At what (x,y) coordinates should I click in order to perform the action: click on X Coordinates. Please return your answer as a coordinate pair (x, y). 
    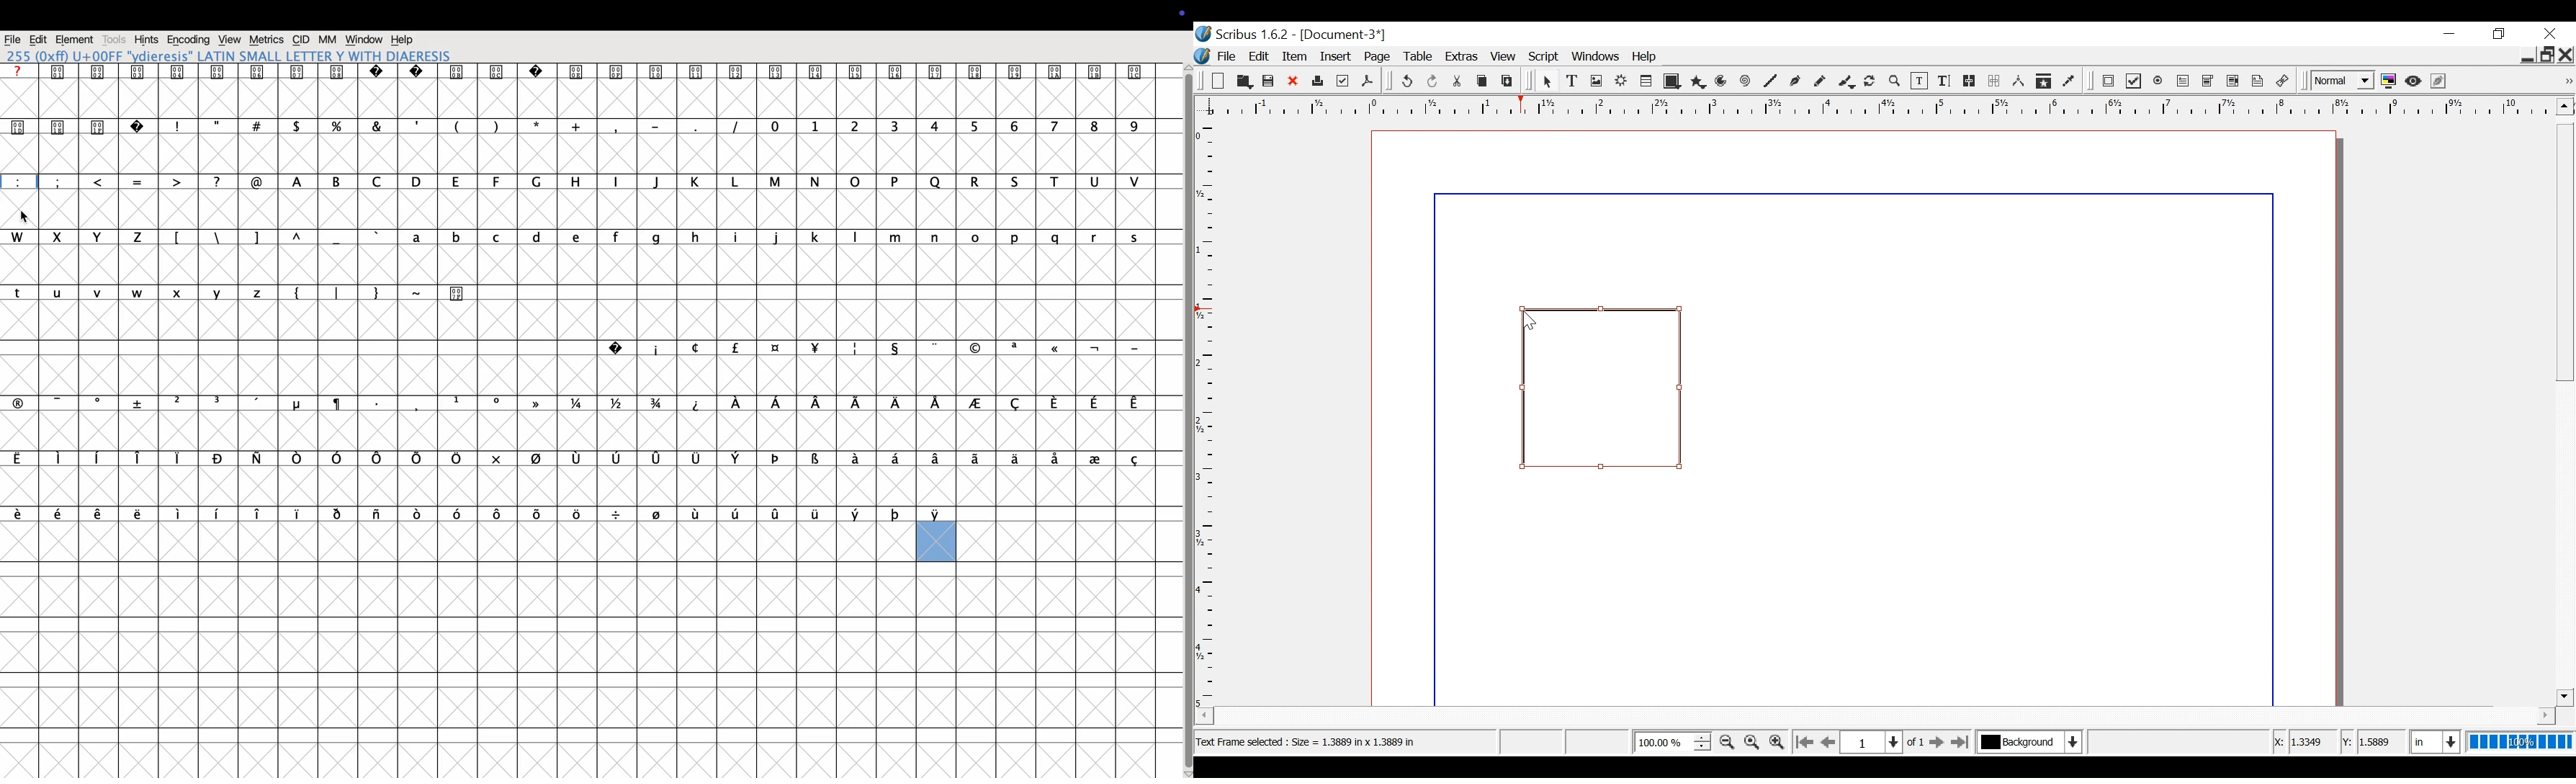
    Looking at the image, I should click on (2303, 743).